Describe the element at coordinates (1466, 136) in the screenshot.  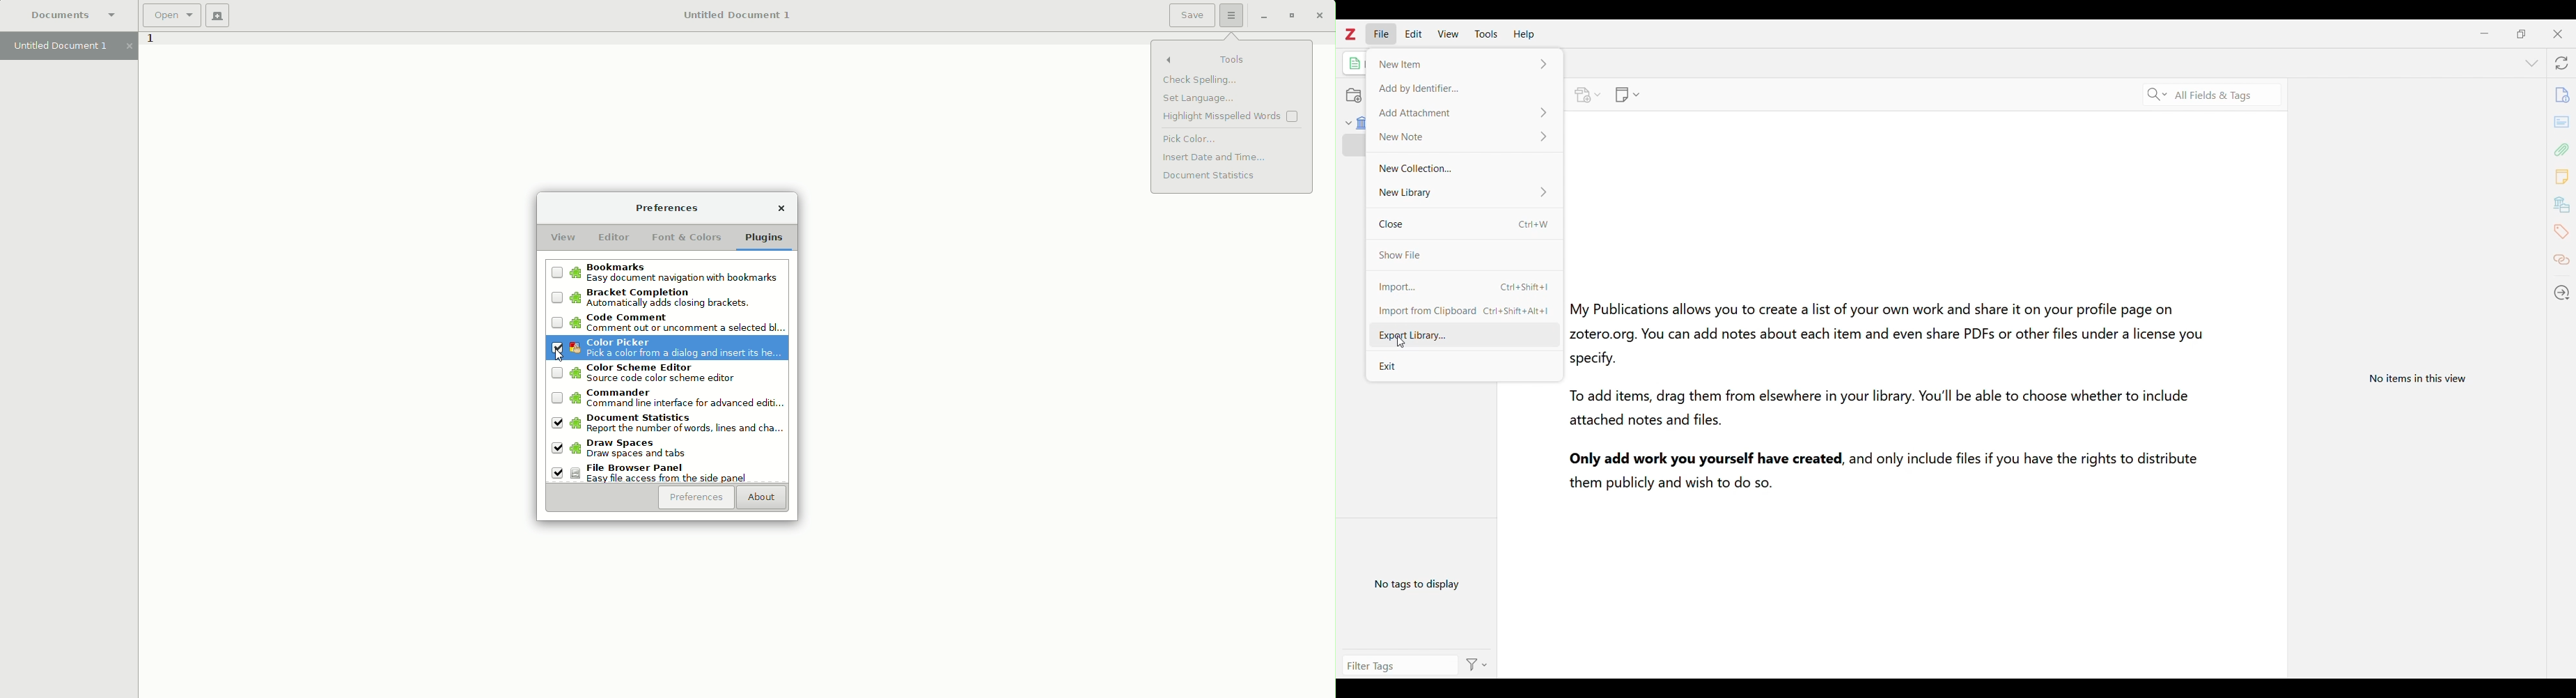
I see `New Note` at that location.